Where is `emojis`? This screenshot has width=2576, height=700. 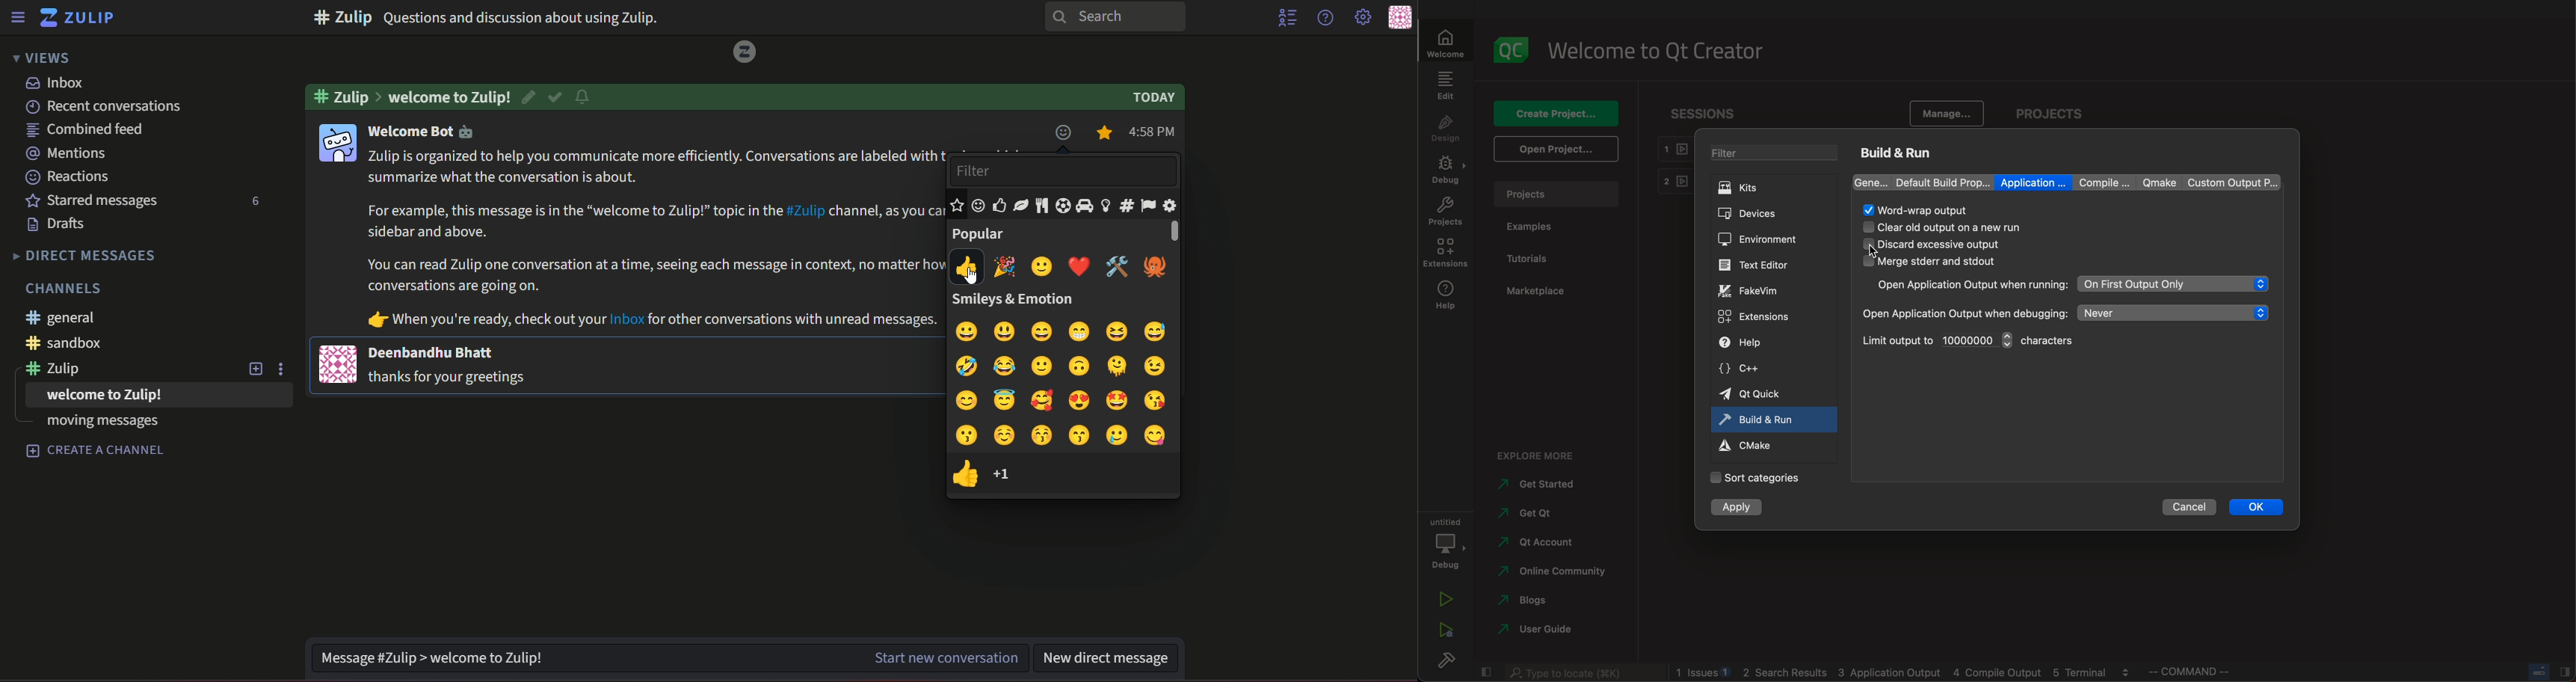 emojis is located at coordinates (1064, 132).